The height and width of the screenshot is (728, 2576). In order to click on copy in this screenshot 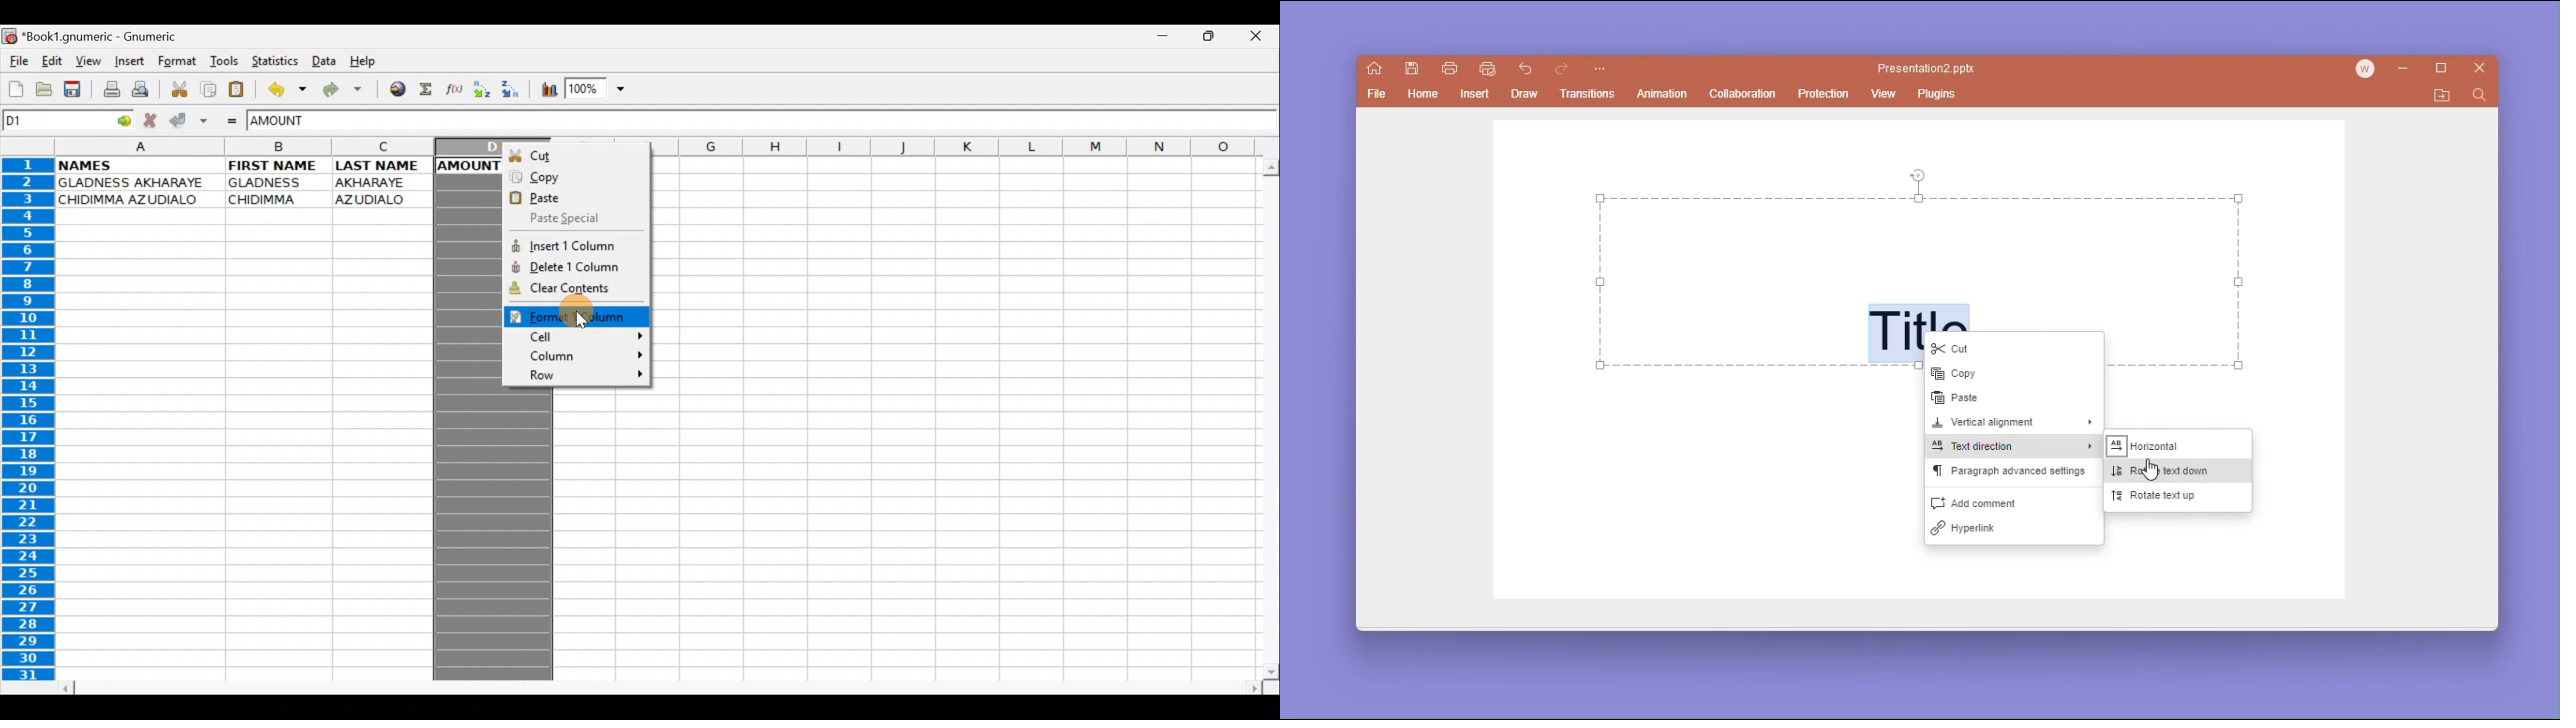, I will do `click(2014, 375)`.